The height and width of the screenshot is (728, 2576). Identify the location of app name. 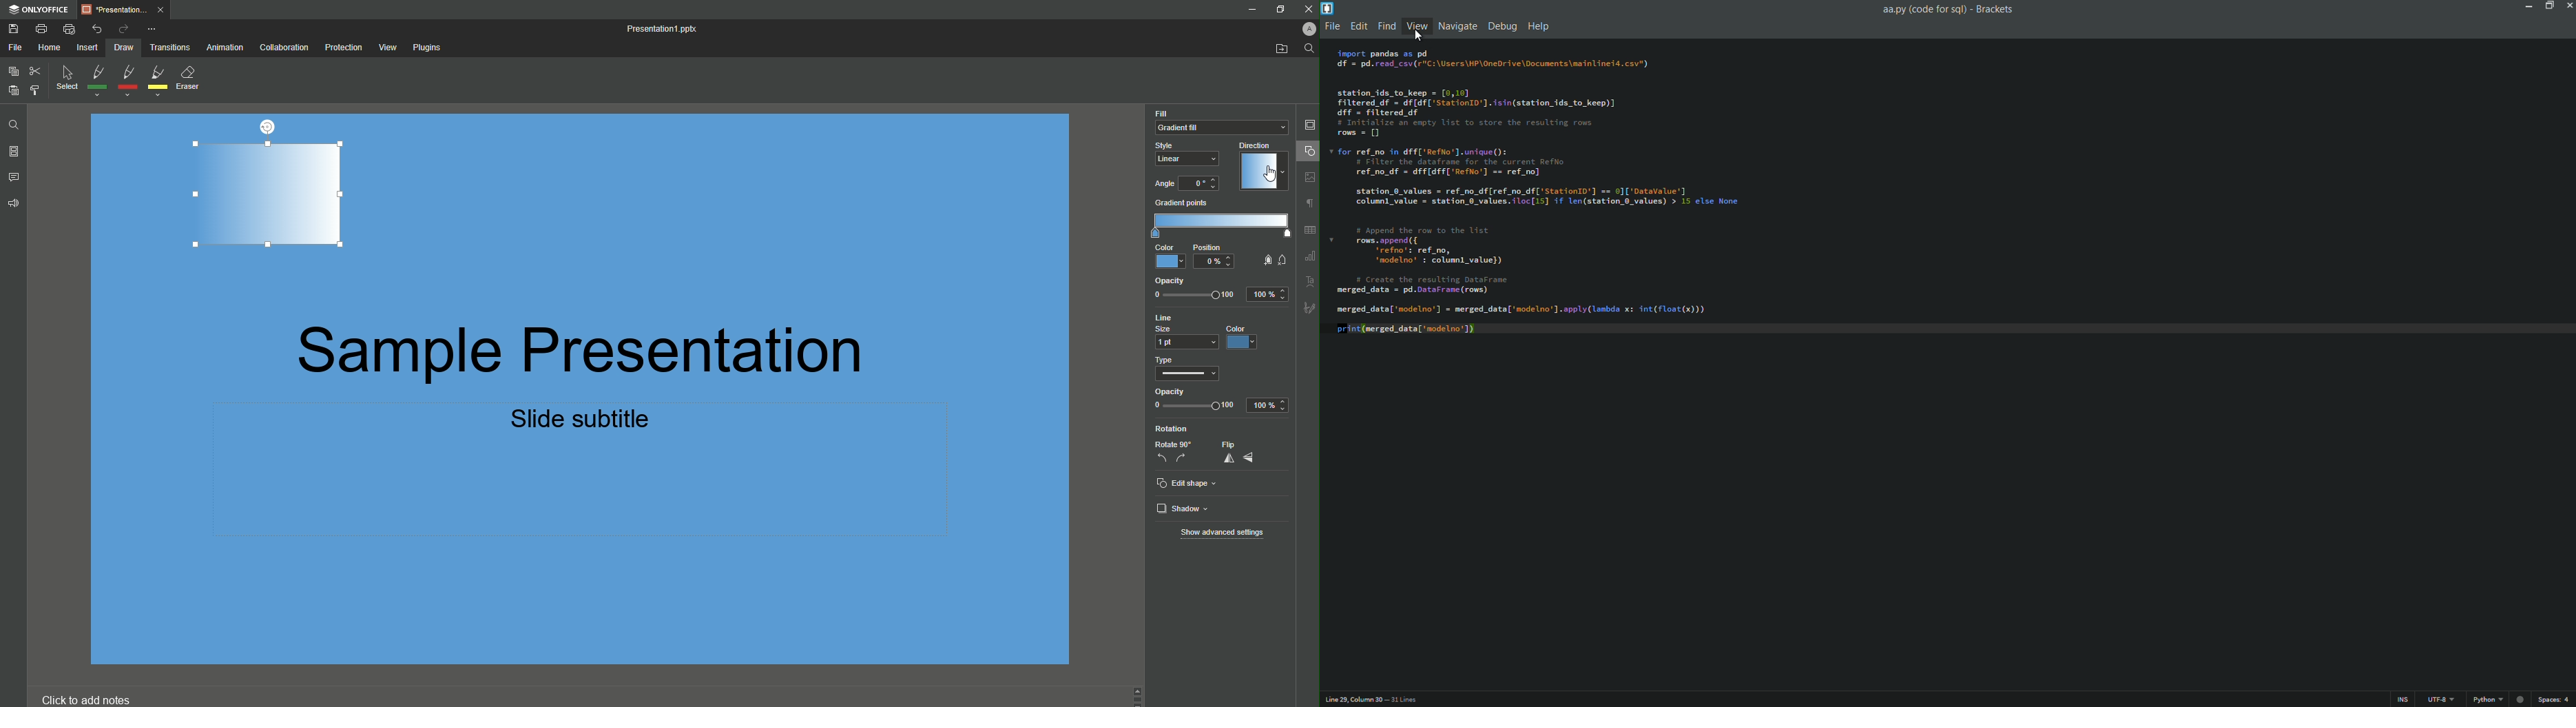
(1994, 10).